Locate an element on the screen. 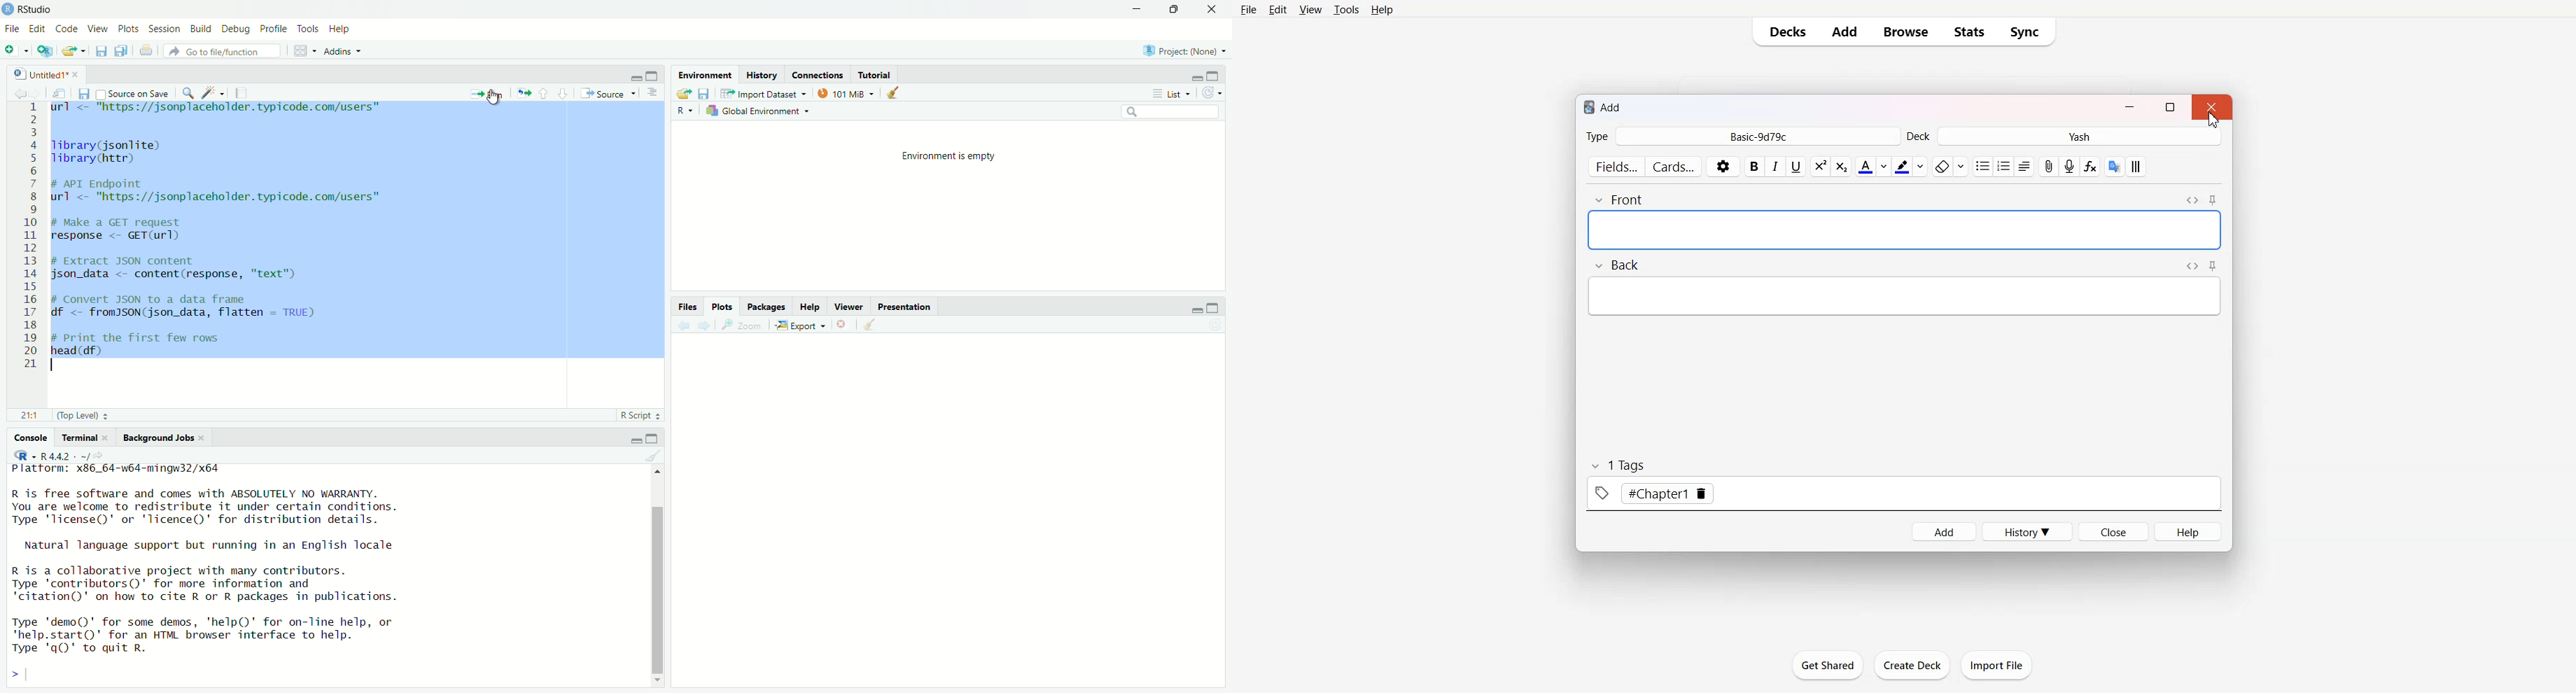  Show Document Outline is located at coordinates (653, 93).